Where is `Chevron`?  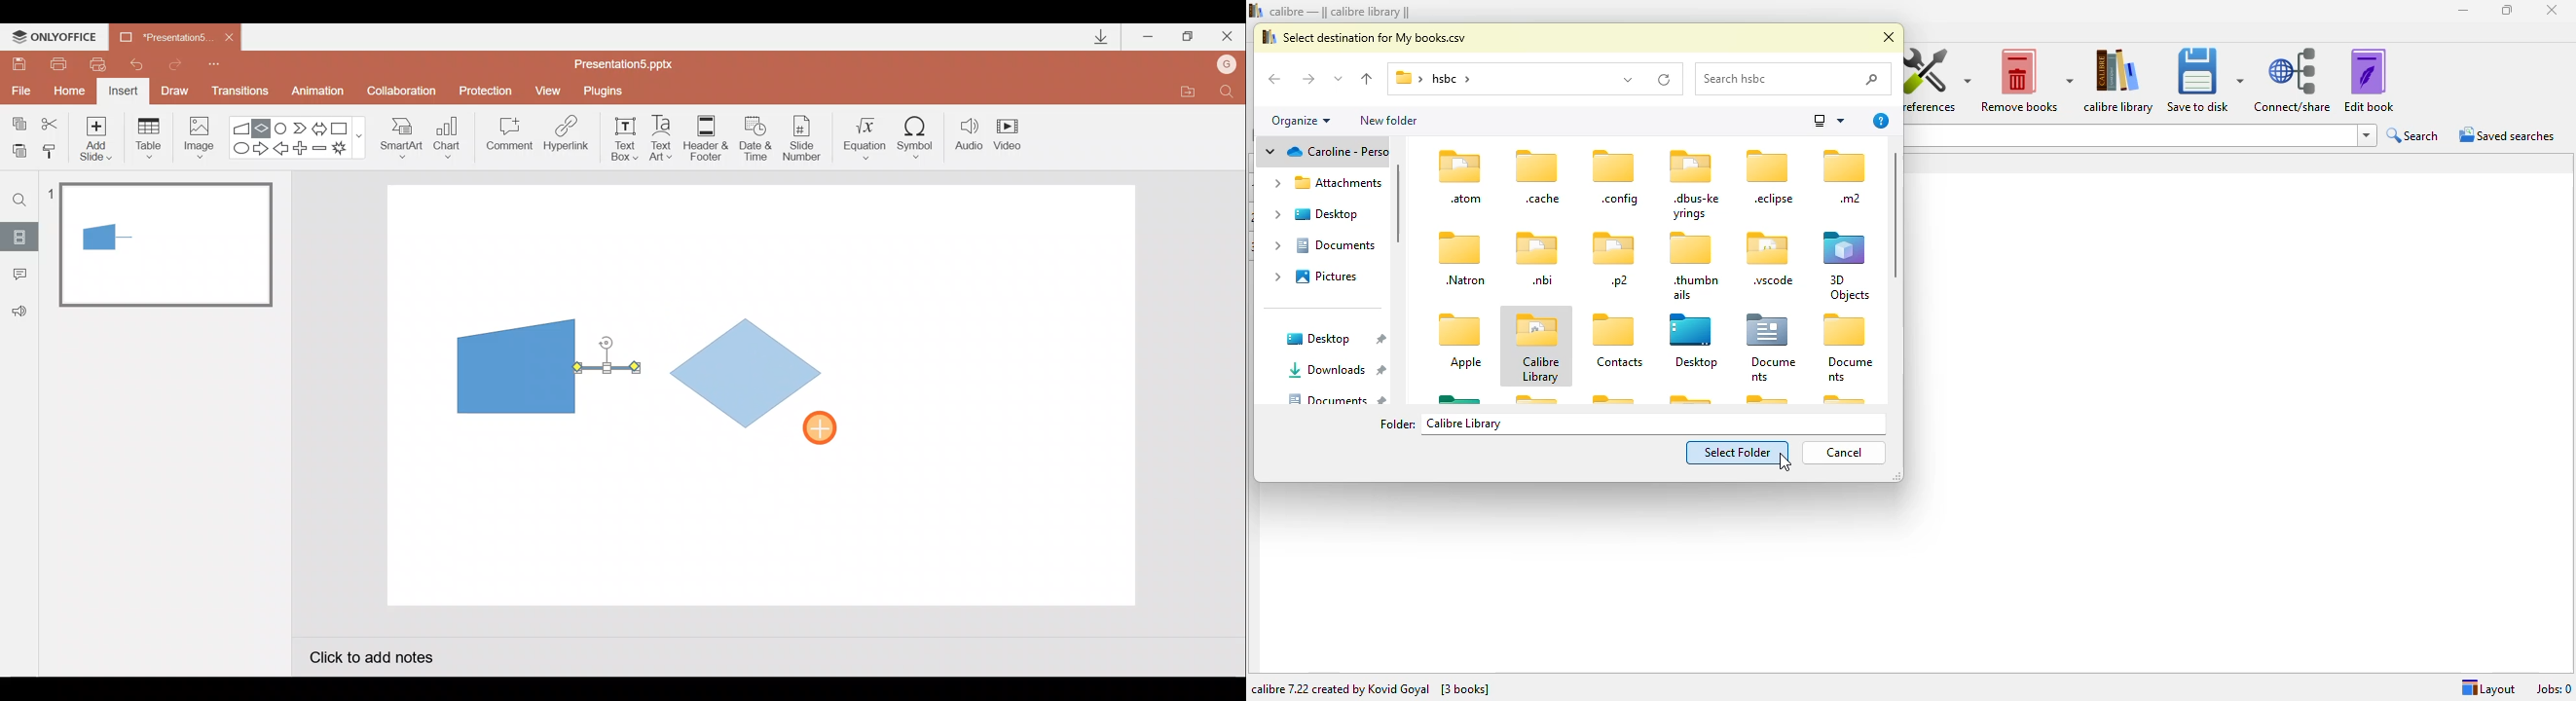 Chevron is located at coordinates (301, 129).